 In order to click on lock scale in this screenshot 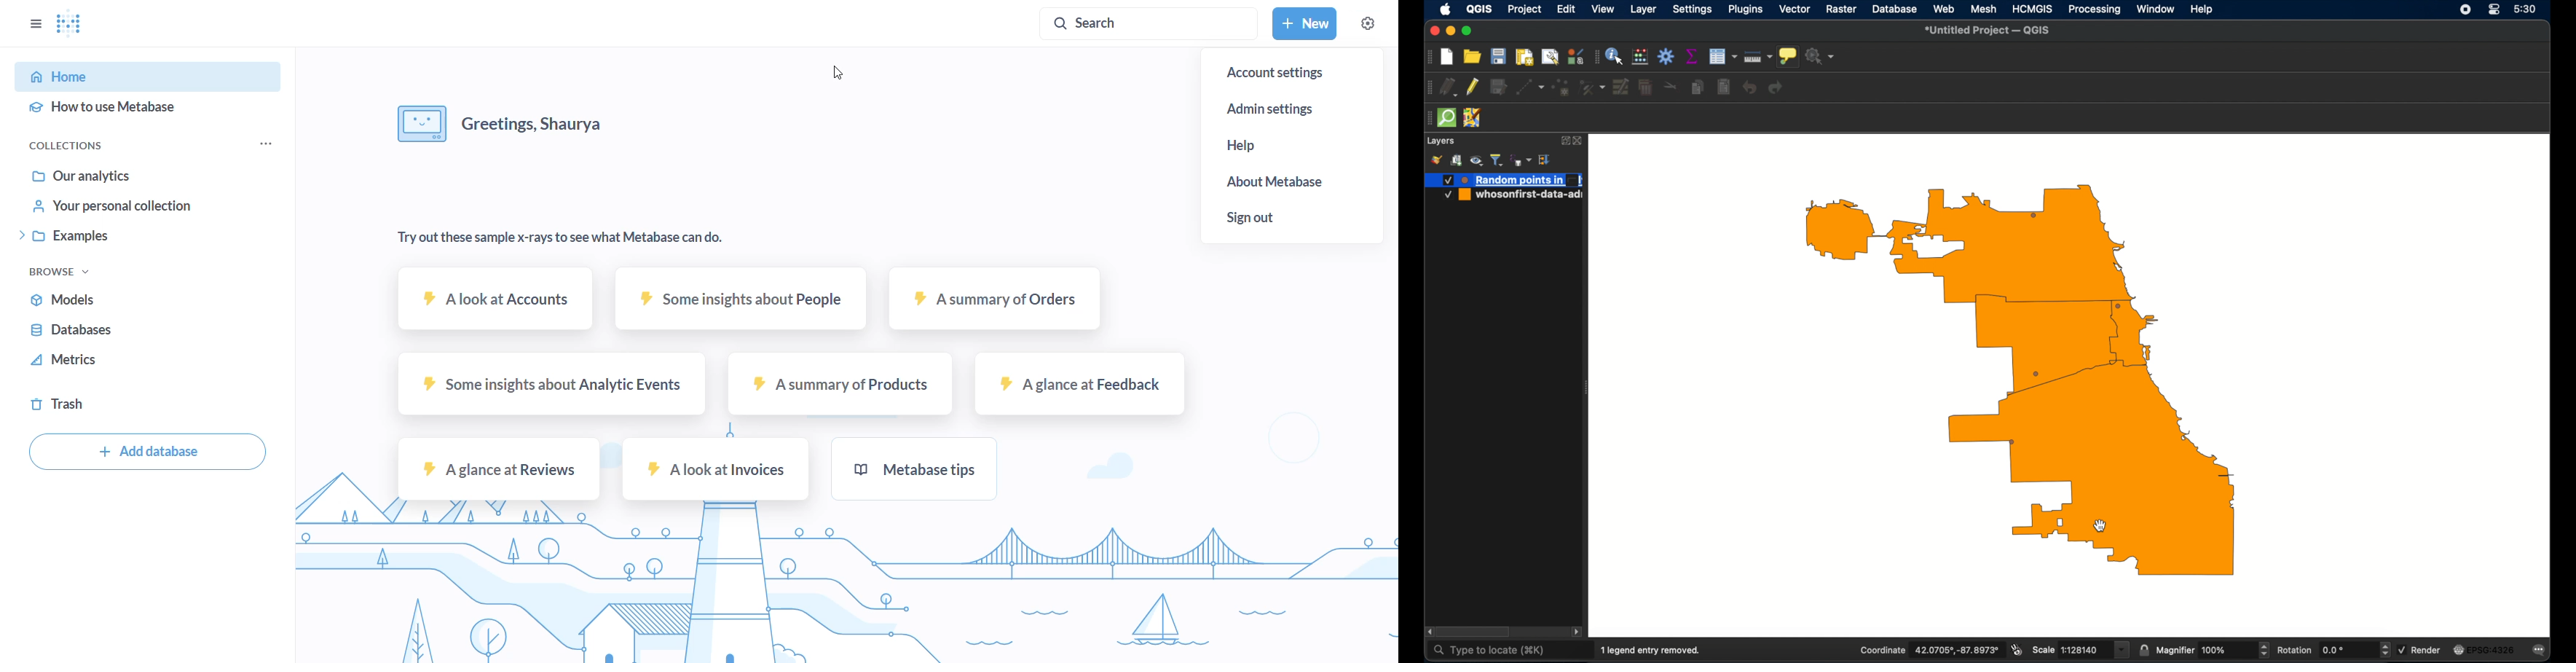, I will do `click(2144, 650)`.